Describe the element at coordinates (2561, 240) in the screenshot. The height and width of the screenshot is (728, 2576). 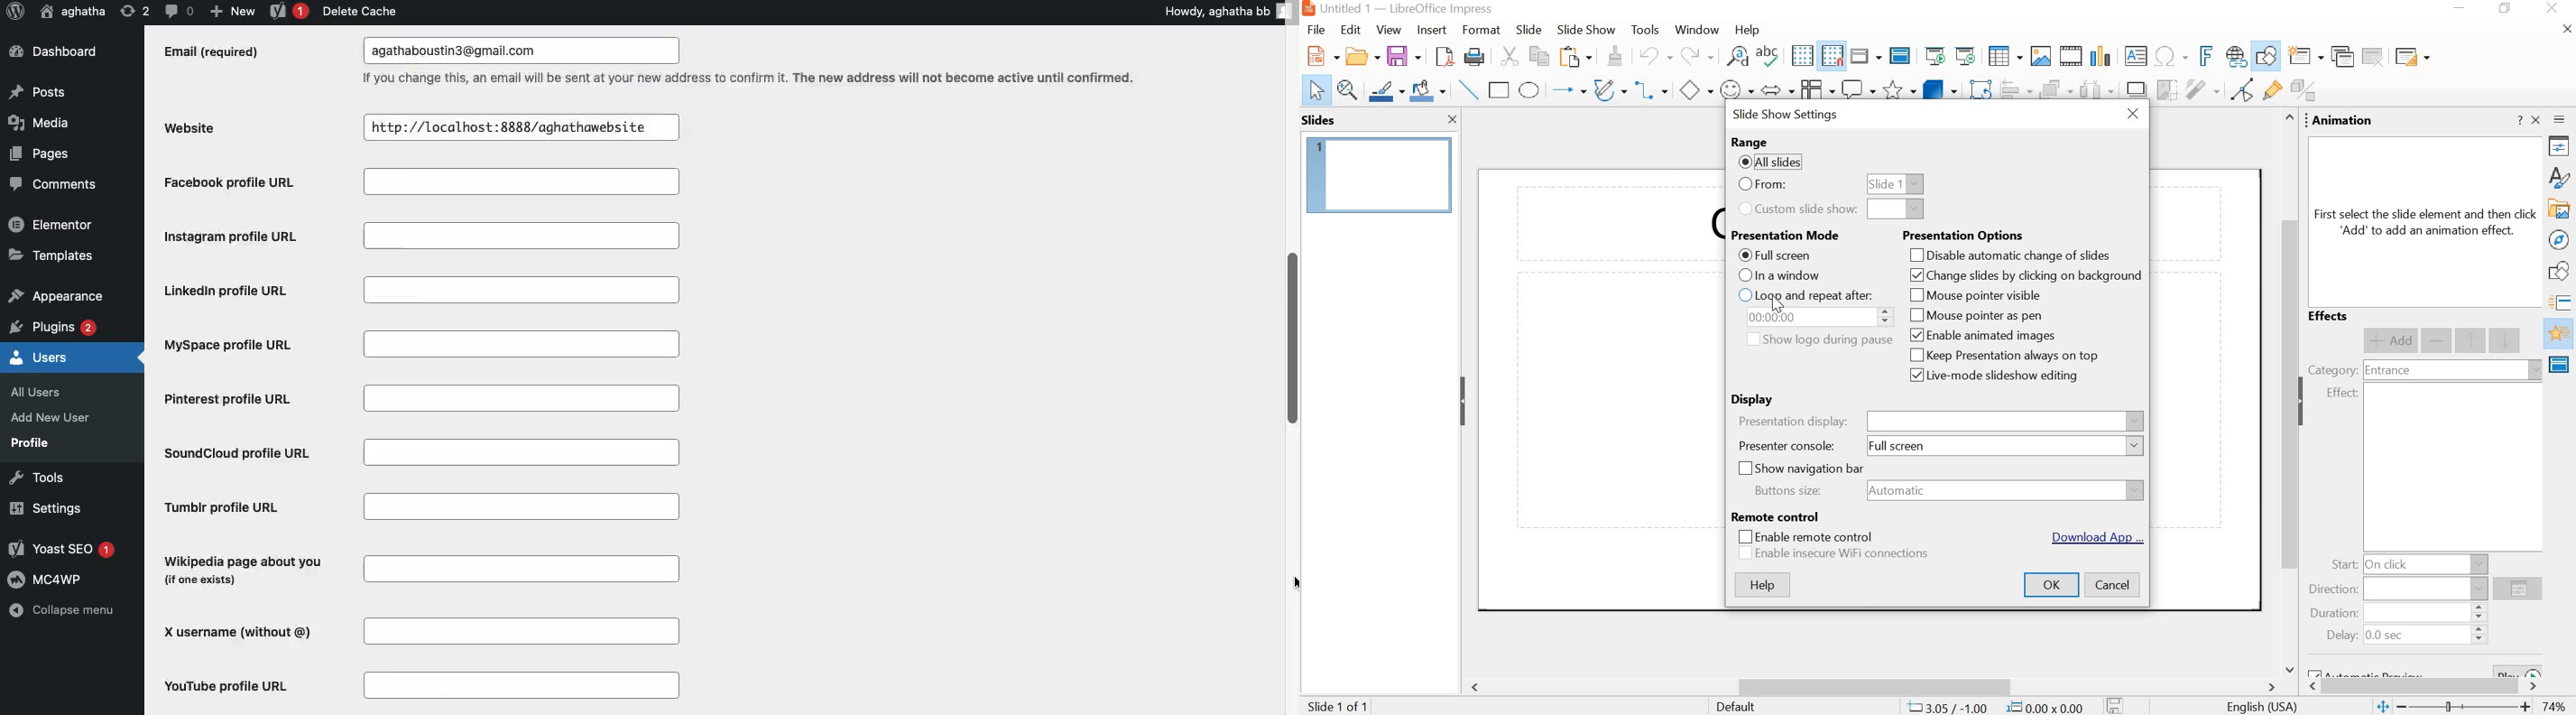
I see `navigate` at that location.